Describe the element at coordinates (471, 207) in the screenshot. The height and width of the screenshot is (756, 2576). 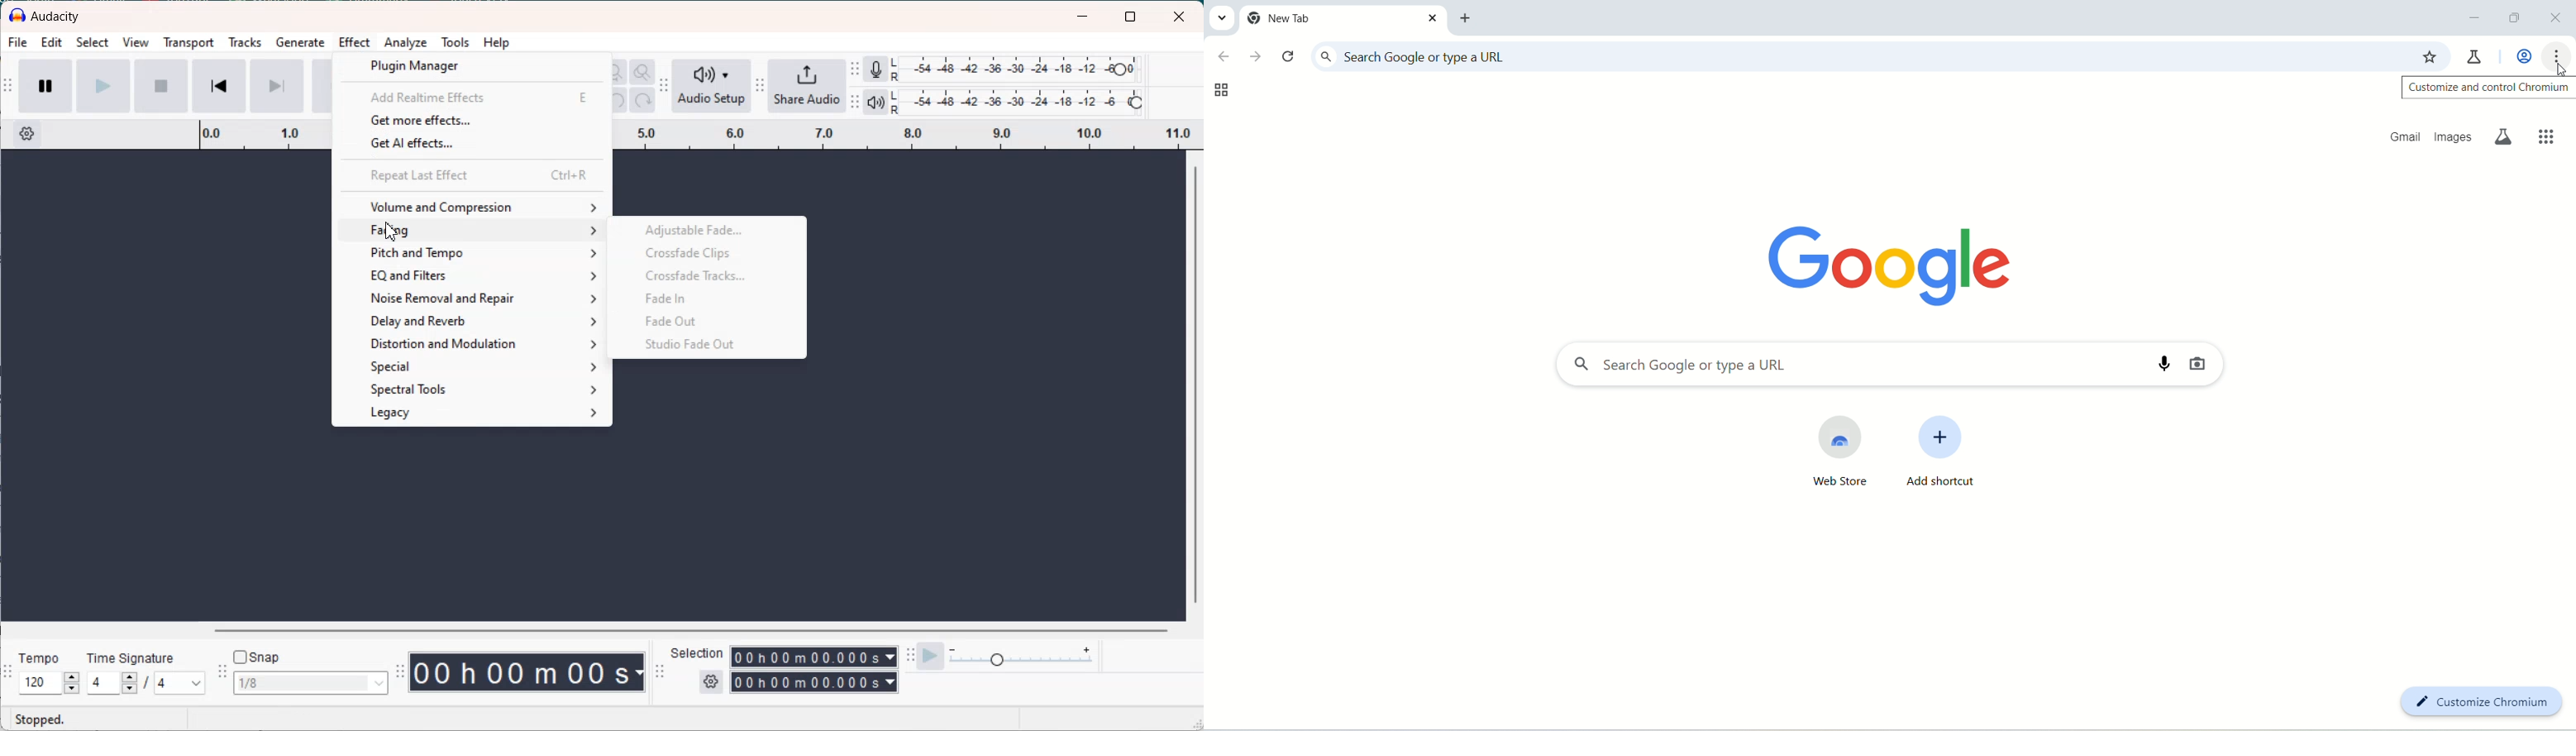
I see `Volume and compression` at that location.